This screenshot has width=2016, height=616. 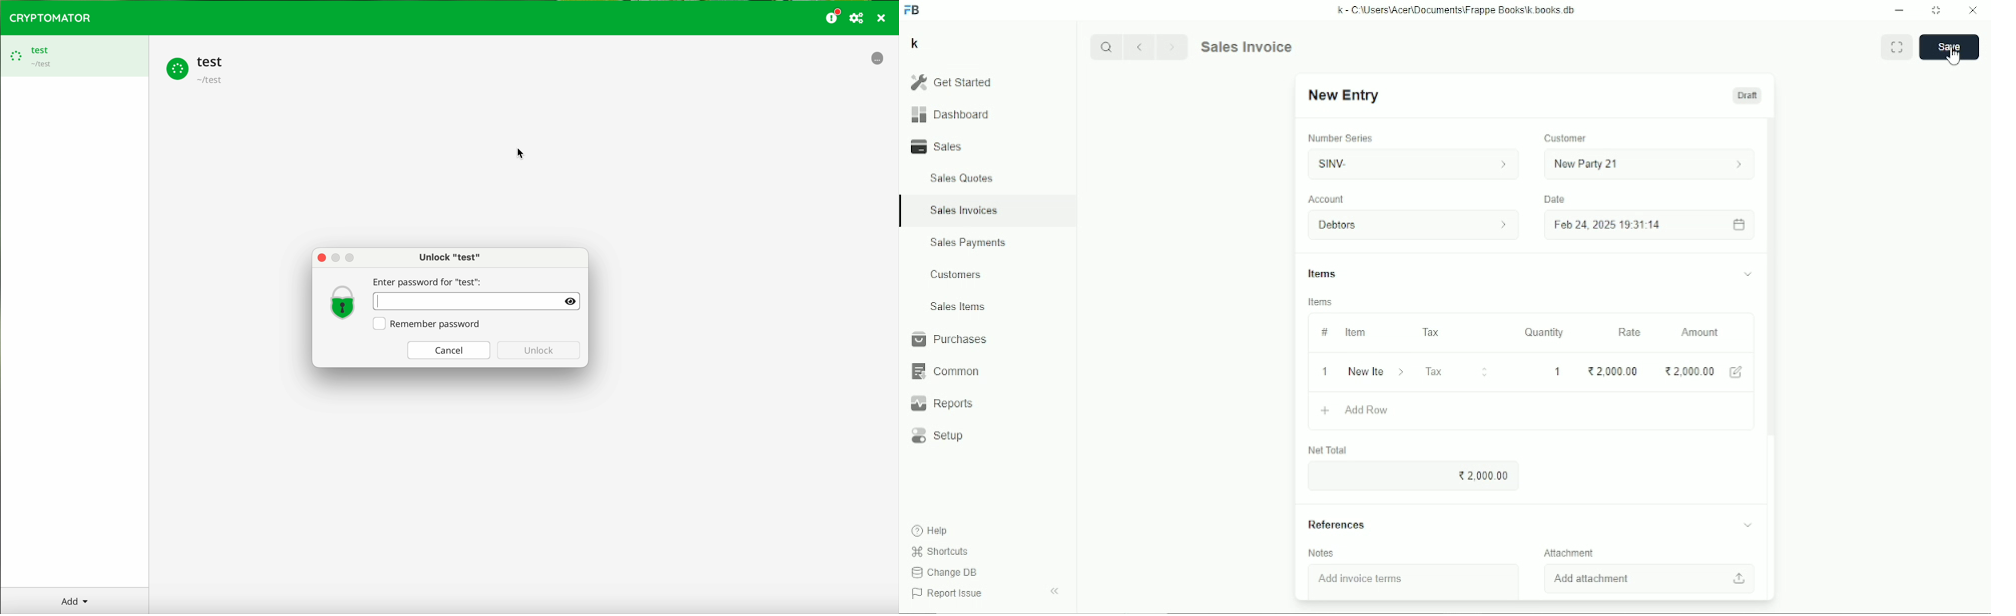 What do you see at coordinates (1174, 45) in the screenshot?
I see `Forward` at bounding box center [1174, 45].